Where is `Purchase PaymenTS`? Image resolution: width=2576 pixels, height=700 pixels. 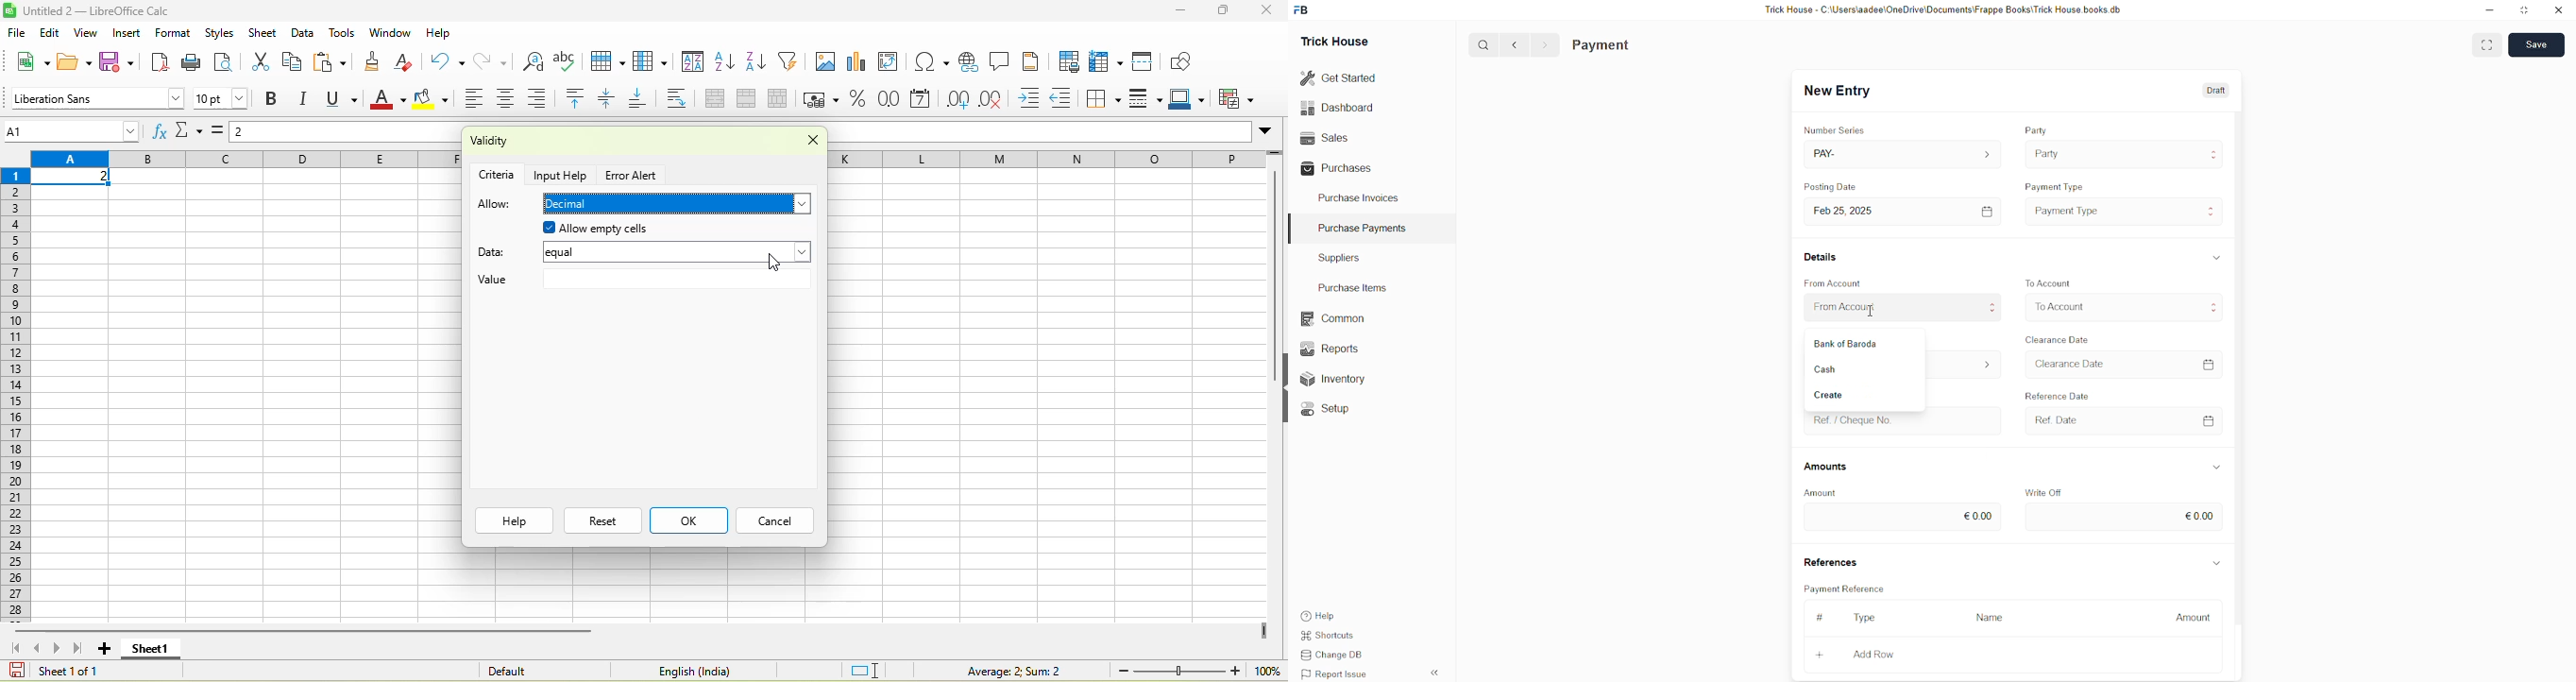 Purchase PaymenTS is located at coordinates (1359, 228).